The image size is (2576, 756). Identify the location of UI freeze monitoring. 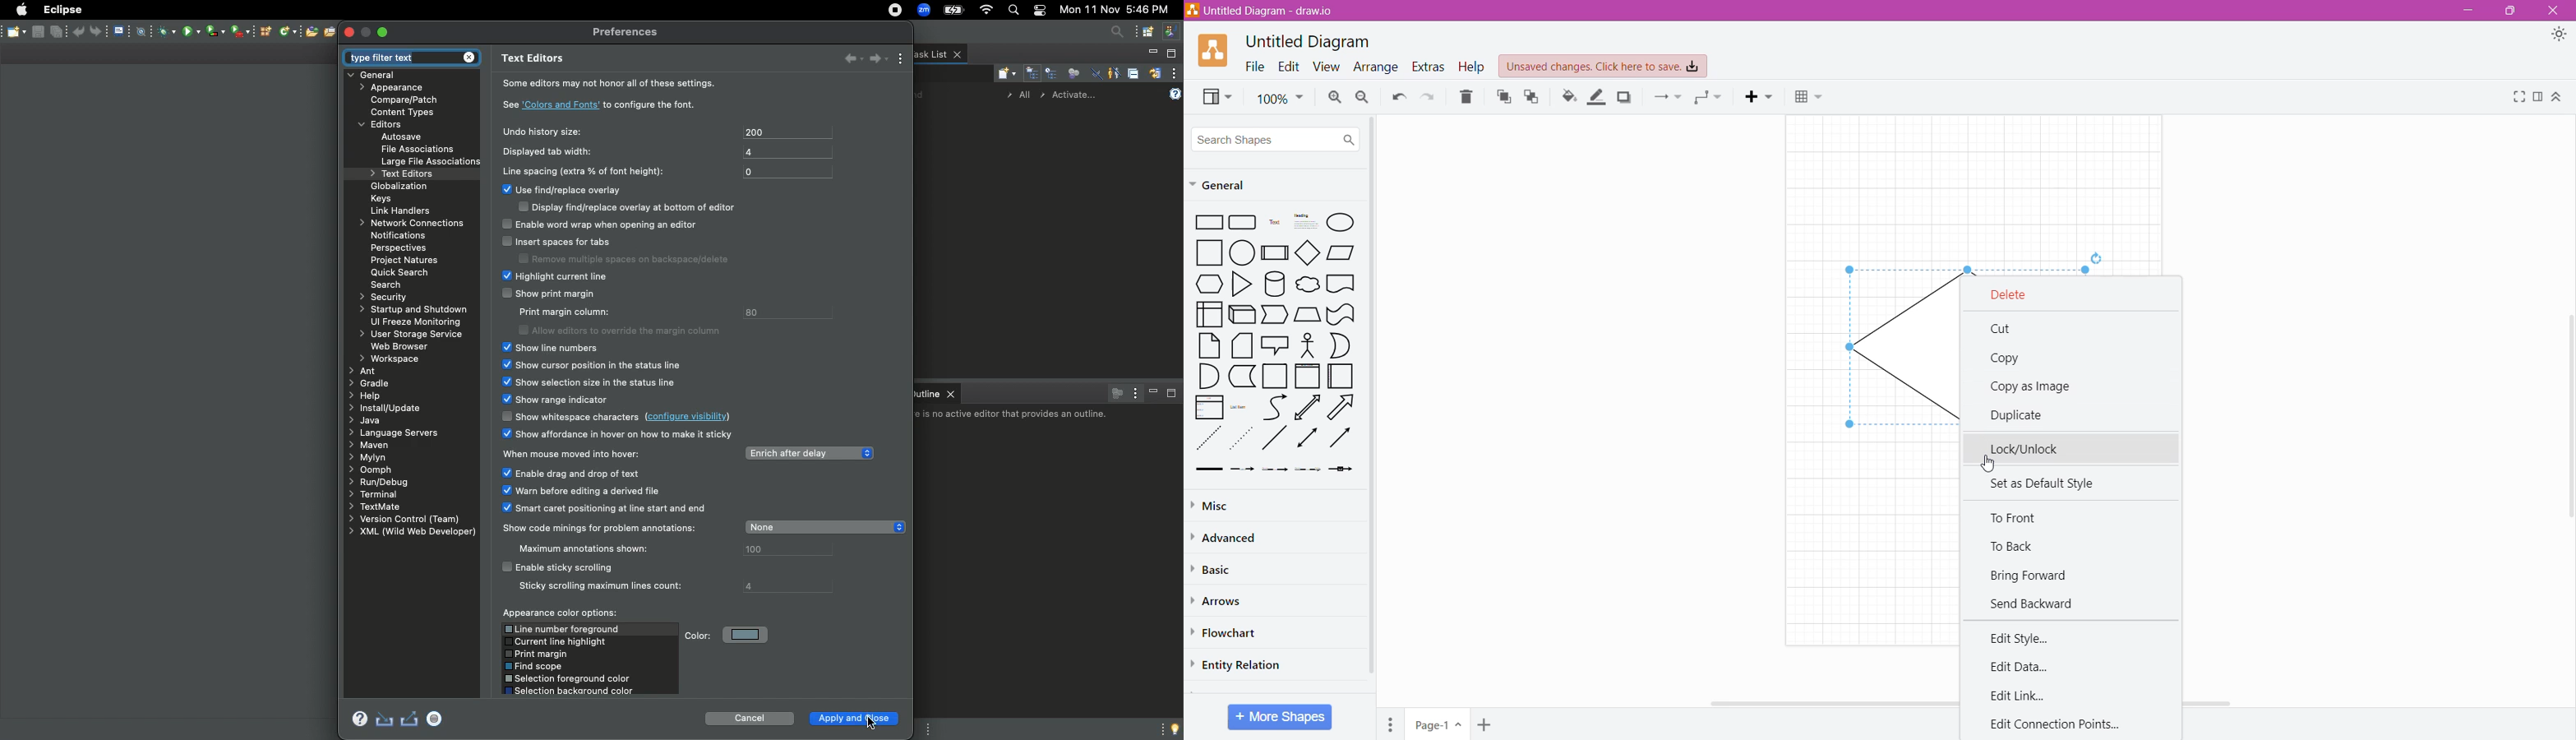
(413, 322).